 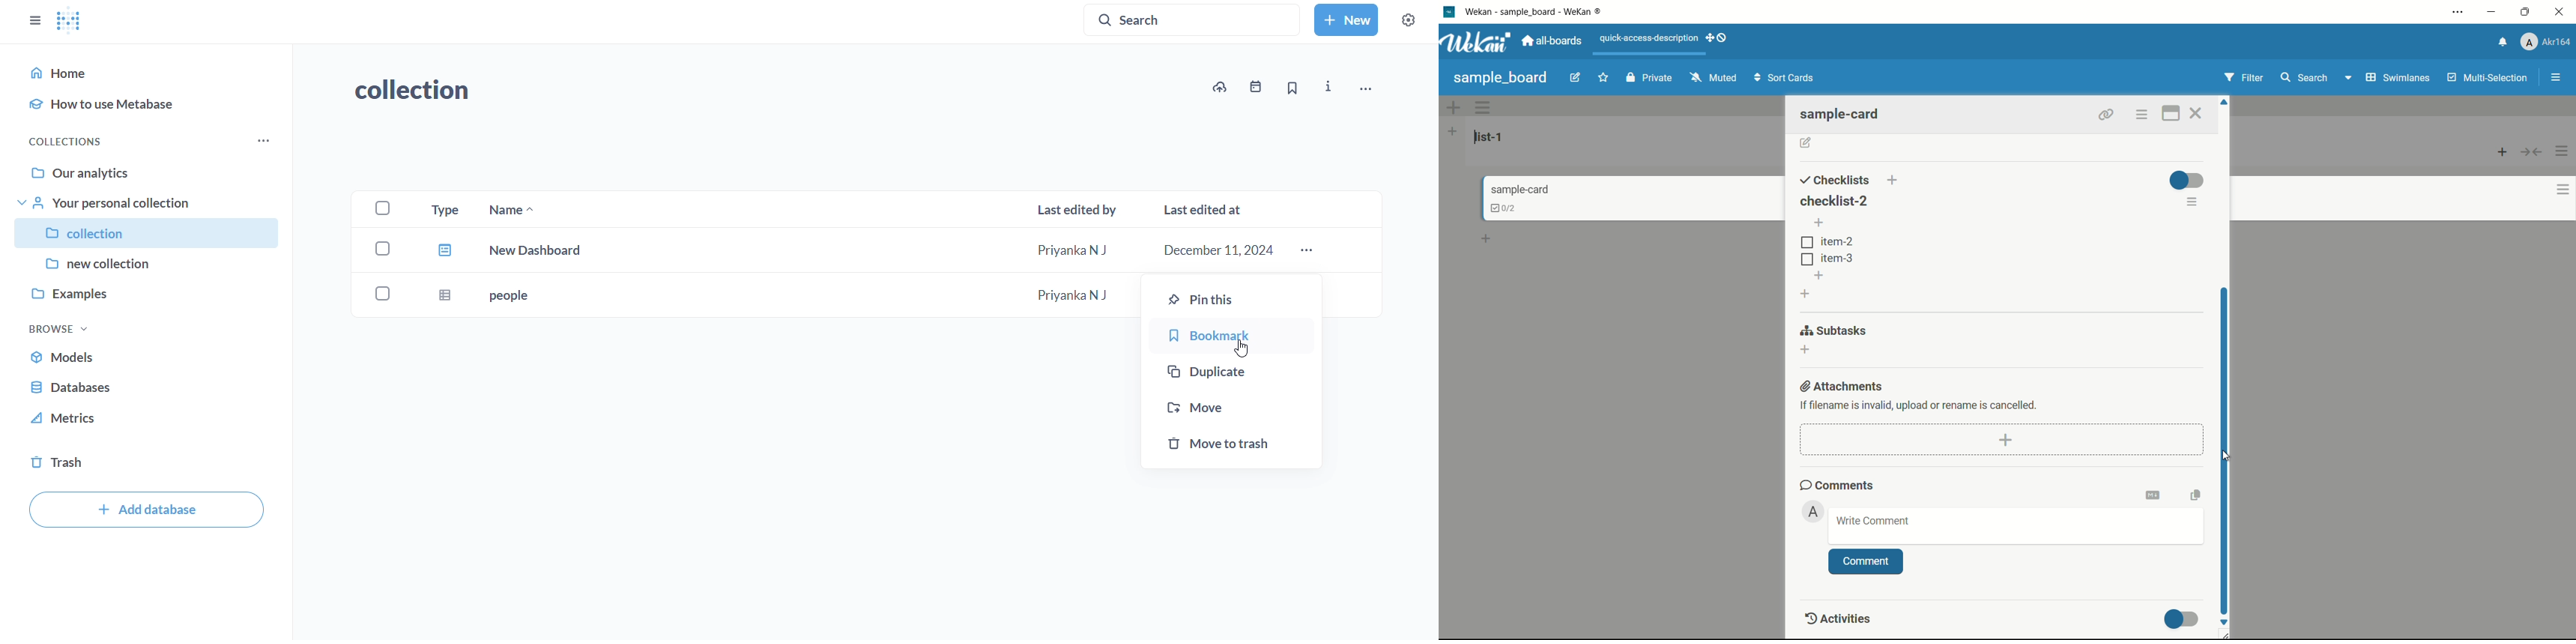 What do you see at coordinates (1229, 373) in the screenshot?
I see `duplicate` at bounding box center [1229, 373].